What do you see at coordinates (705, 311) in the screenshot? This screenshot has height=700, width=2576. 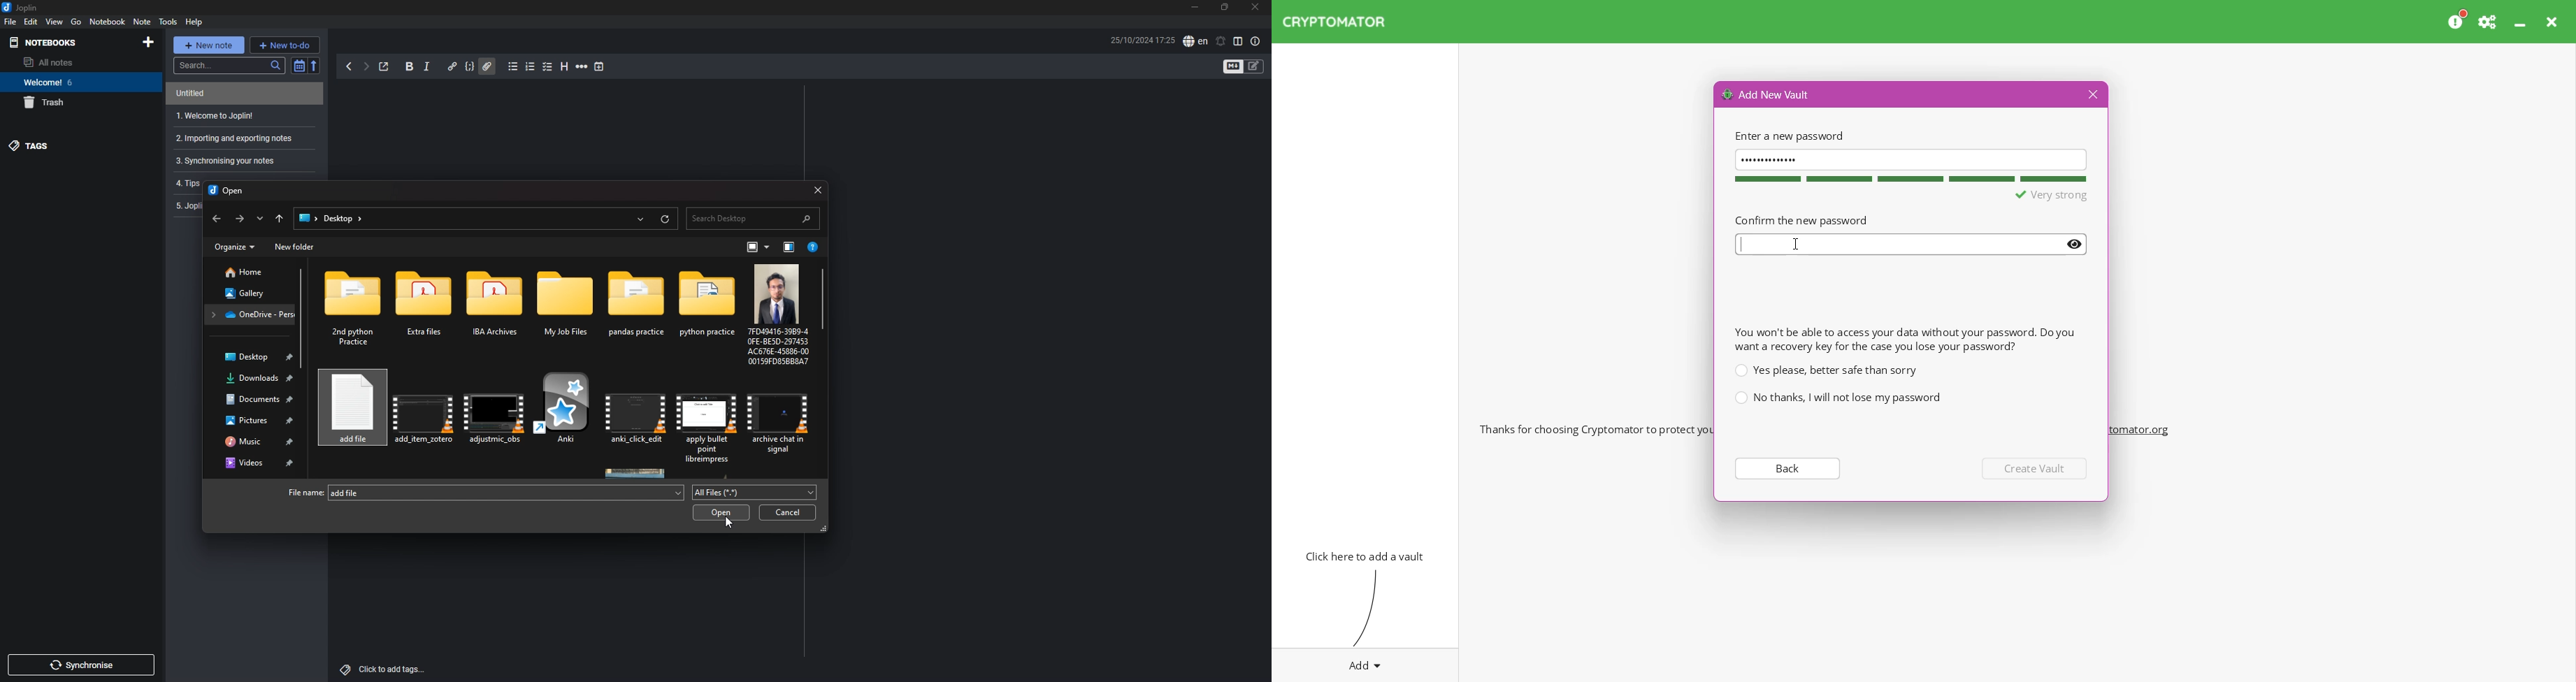 I see `folder` at bounding box center [705, 311].